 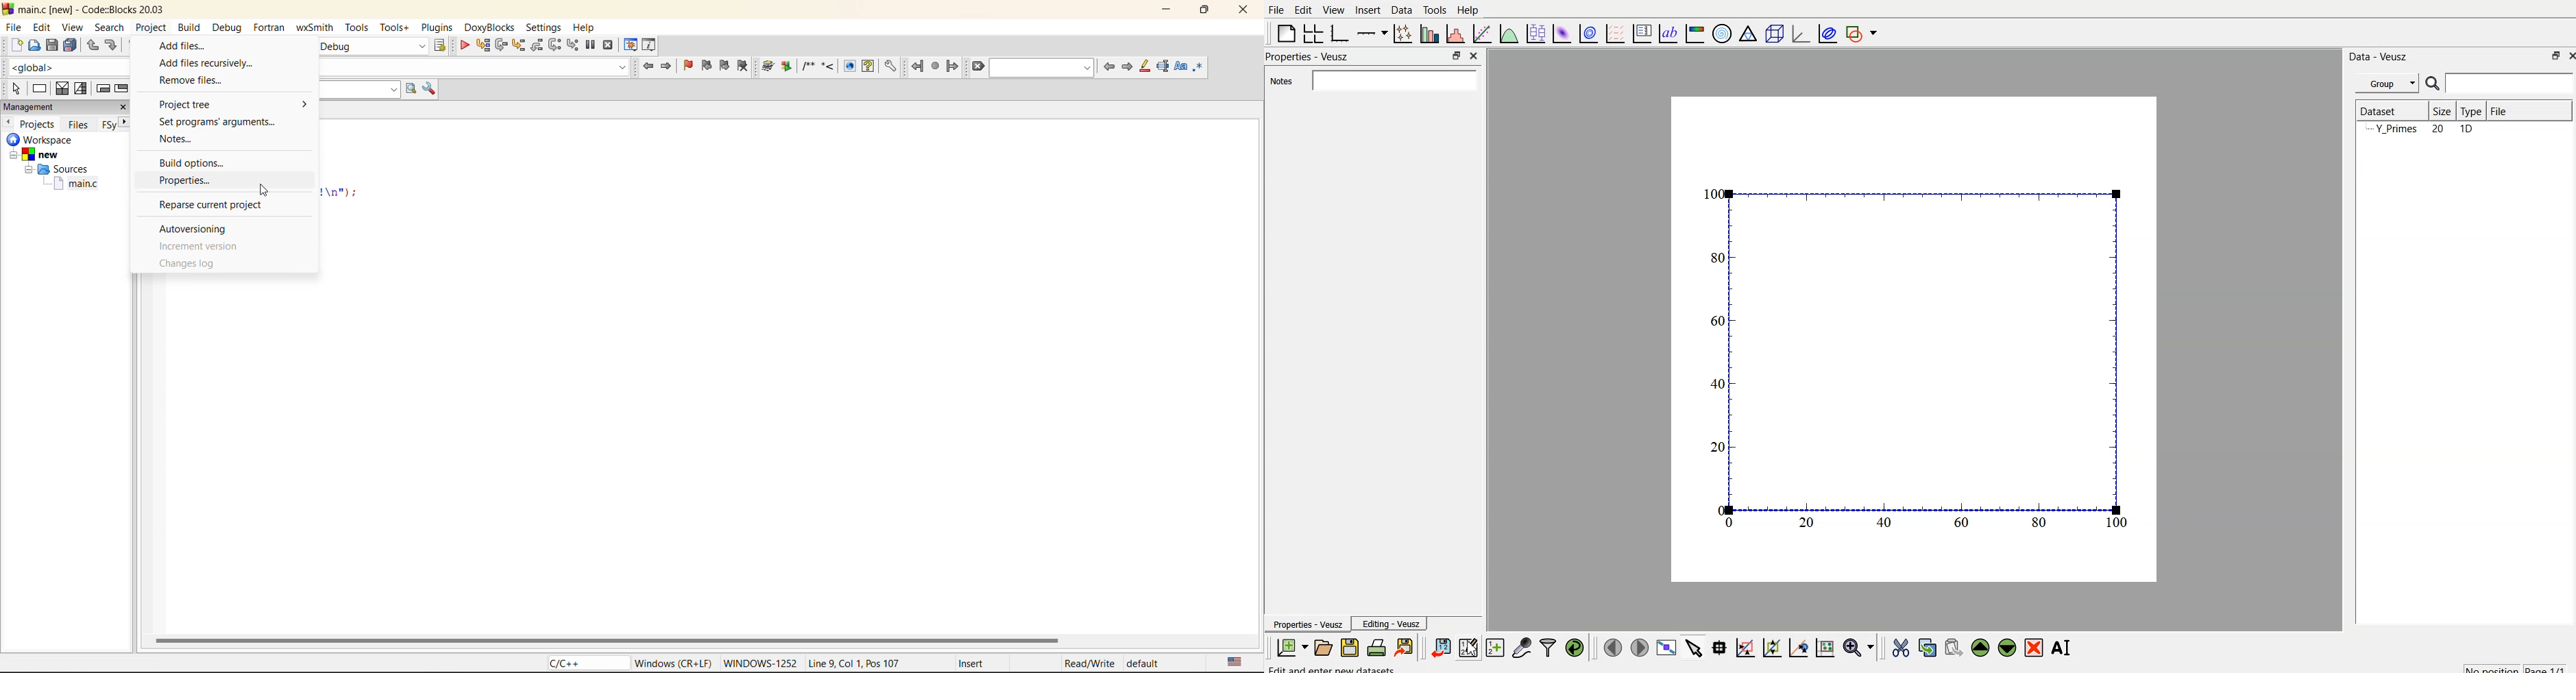 I want to click on set programs arguments, so click(x=222, y=120).